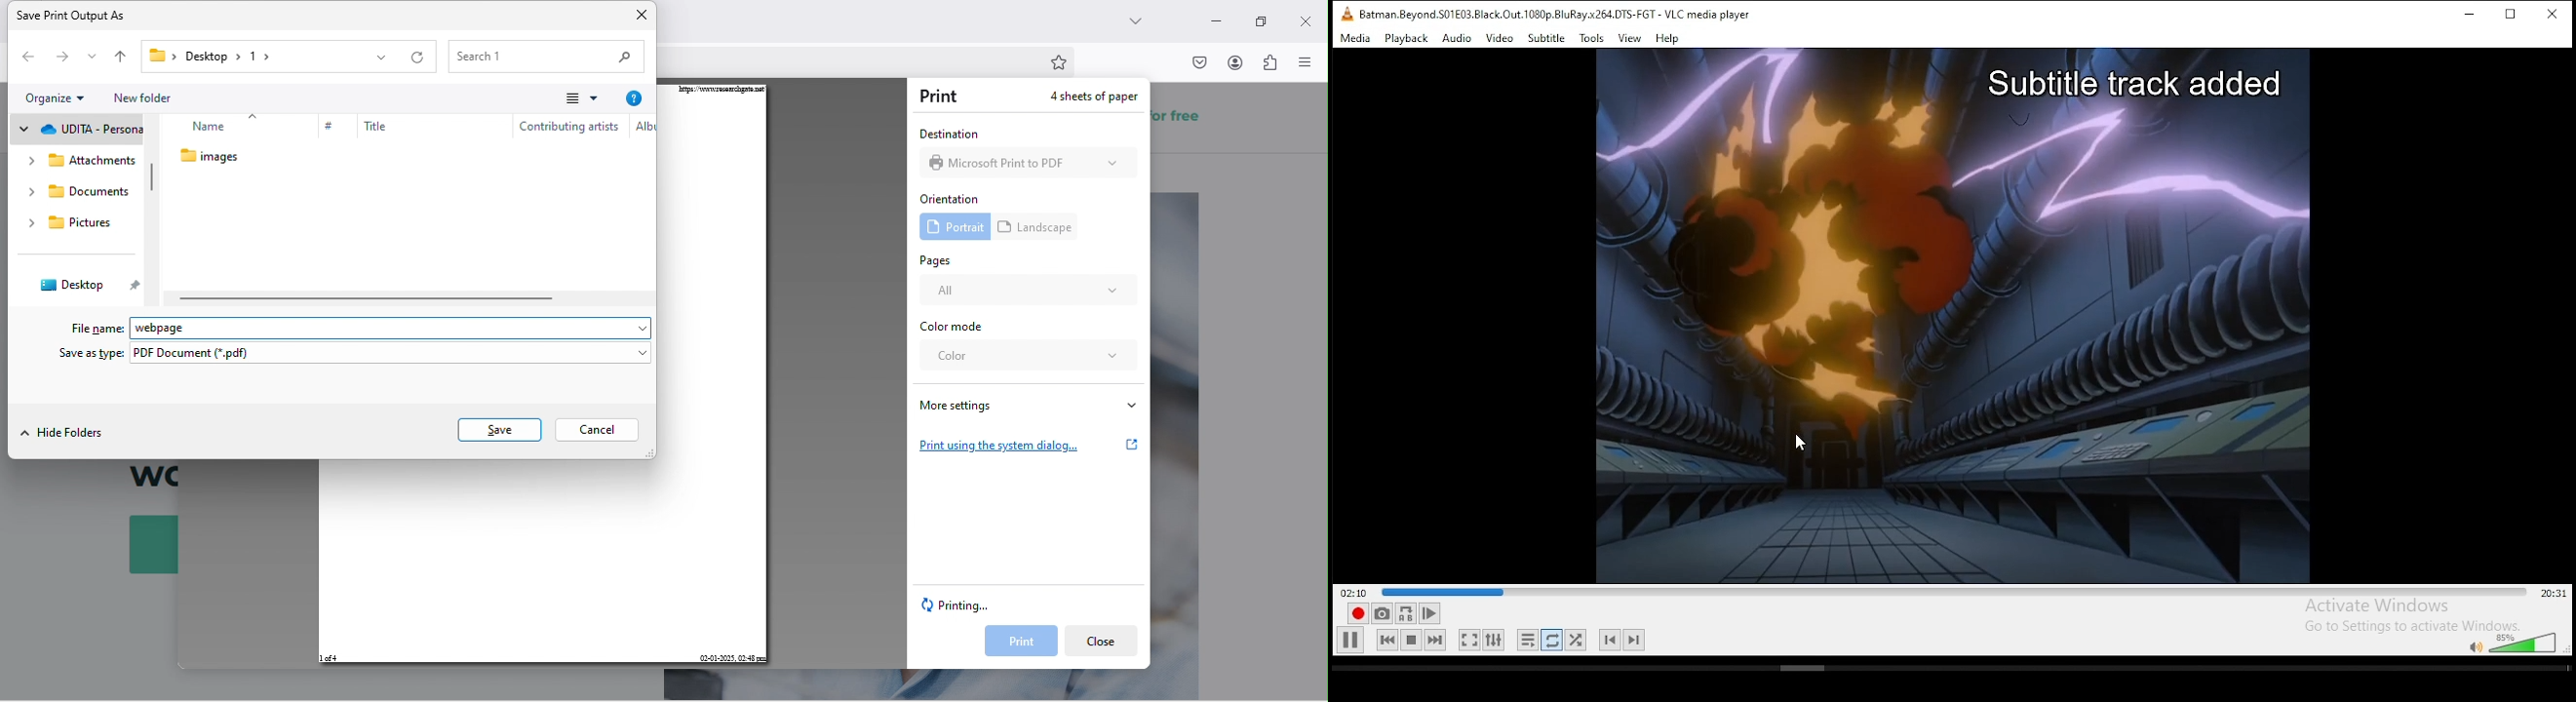 The height and width of the screenshot is (728, 2576). Describe the element at coordinates (1083, 97) in the screenshot. I see `4 sheets of paper` at that location.